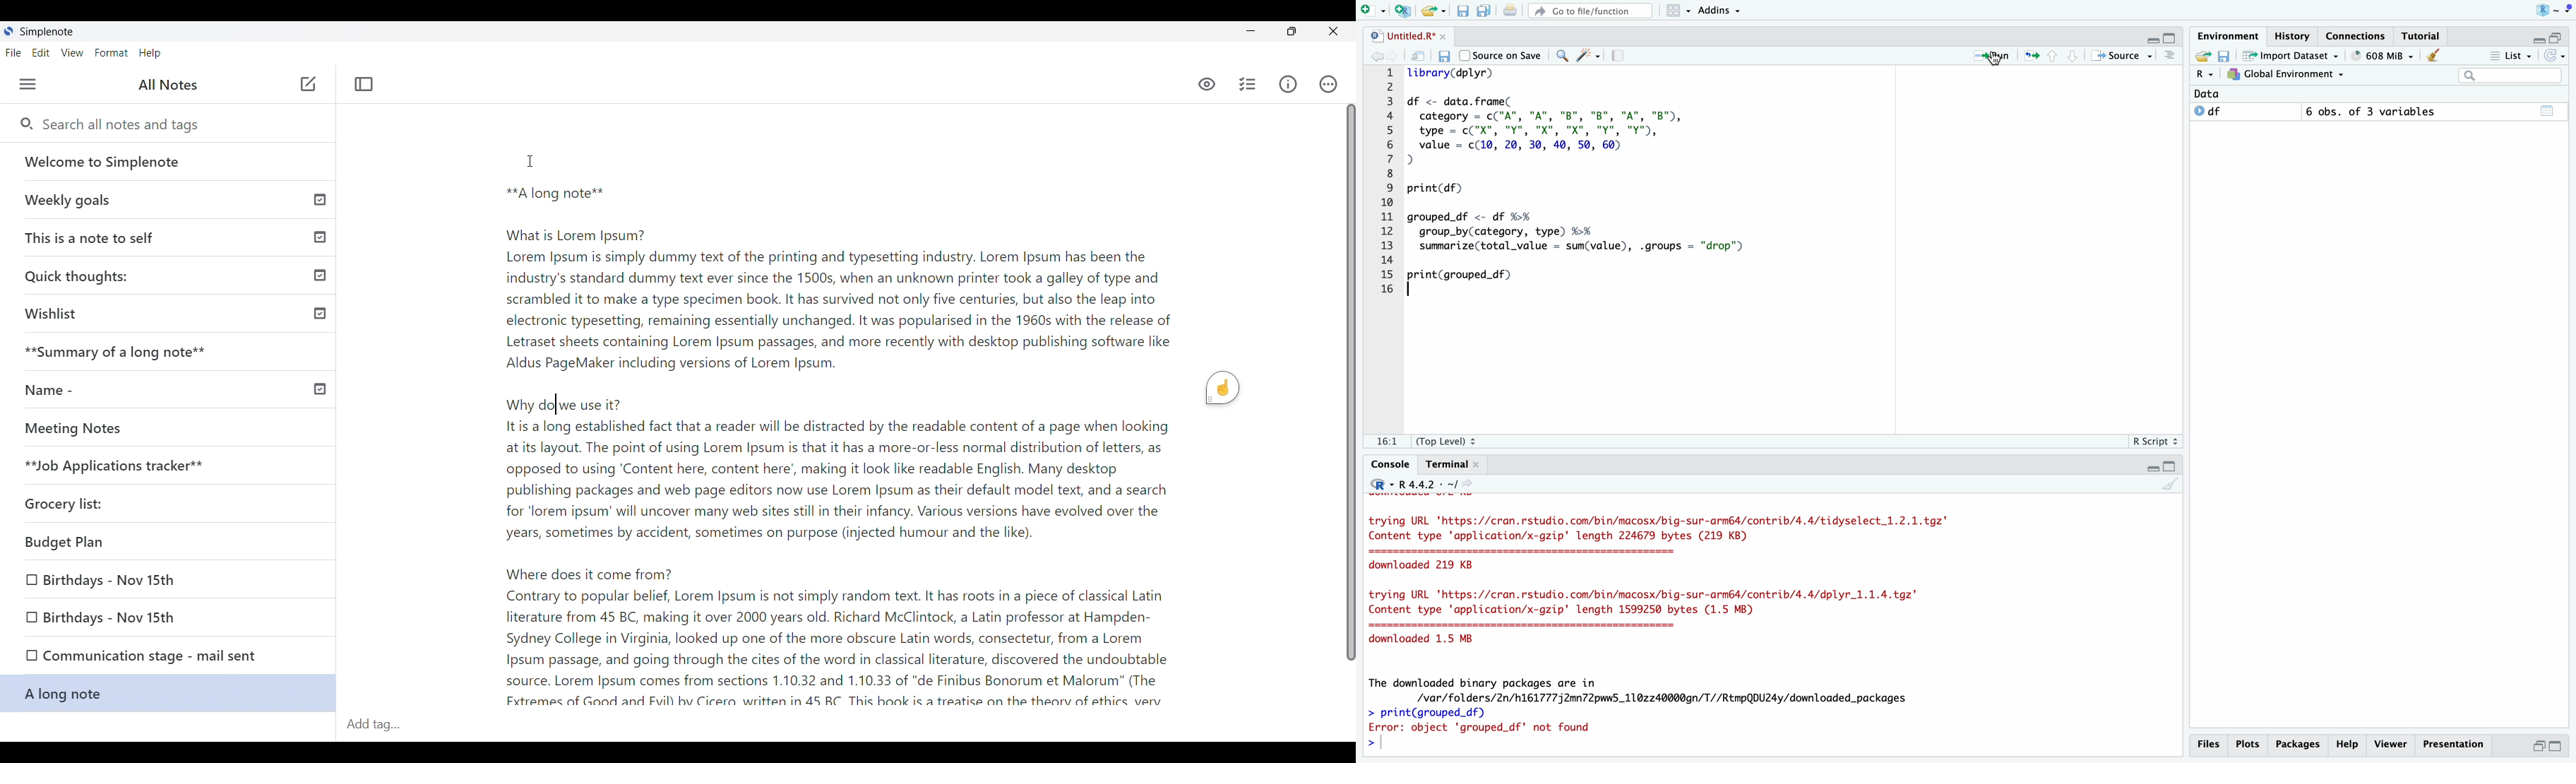 This screenshot has width=2576, height=784. Describe the element at coordinates (2206, 75) in the screenshot. I see `R` at that location.